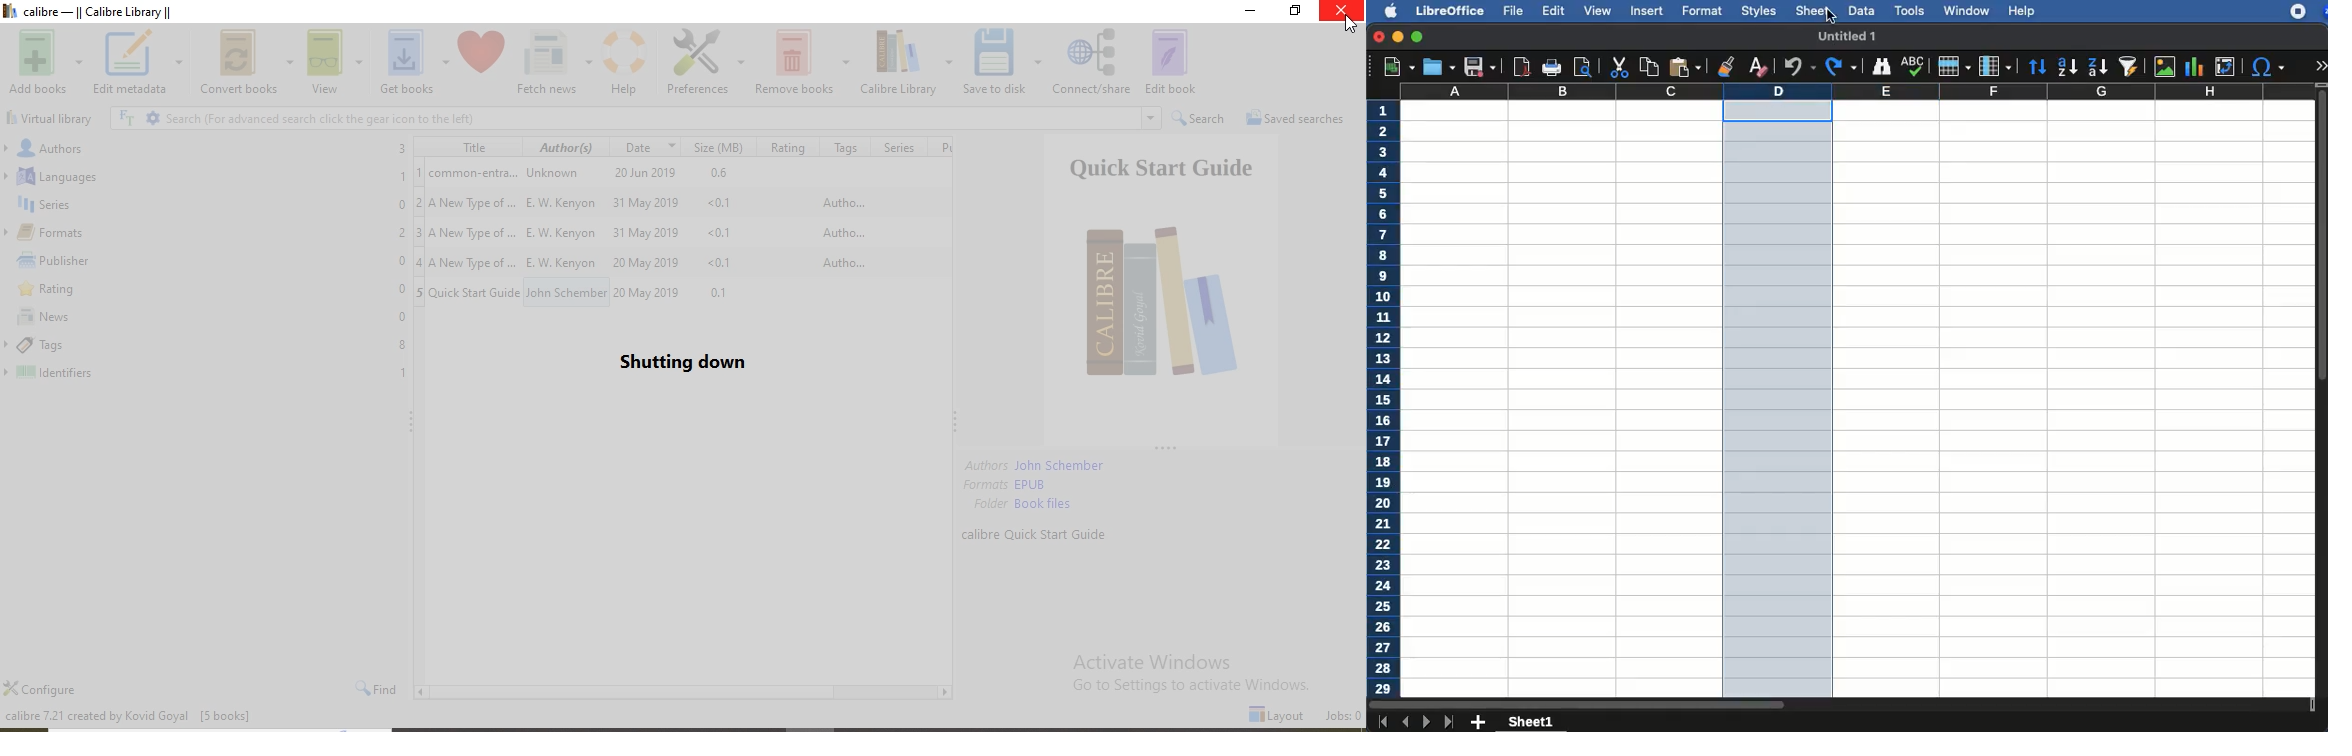  What do you see at coordinates (2064, 68) in the screenshot?
I see `ascending` at bounding box center [2064, 68].